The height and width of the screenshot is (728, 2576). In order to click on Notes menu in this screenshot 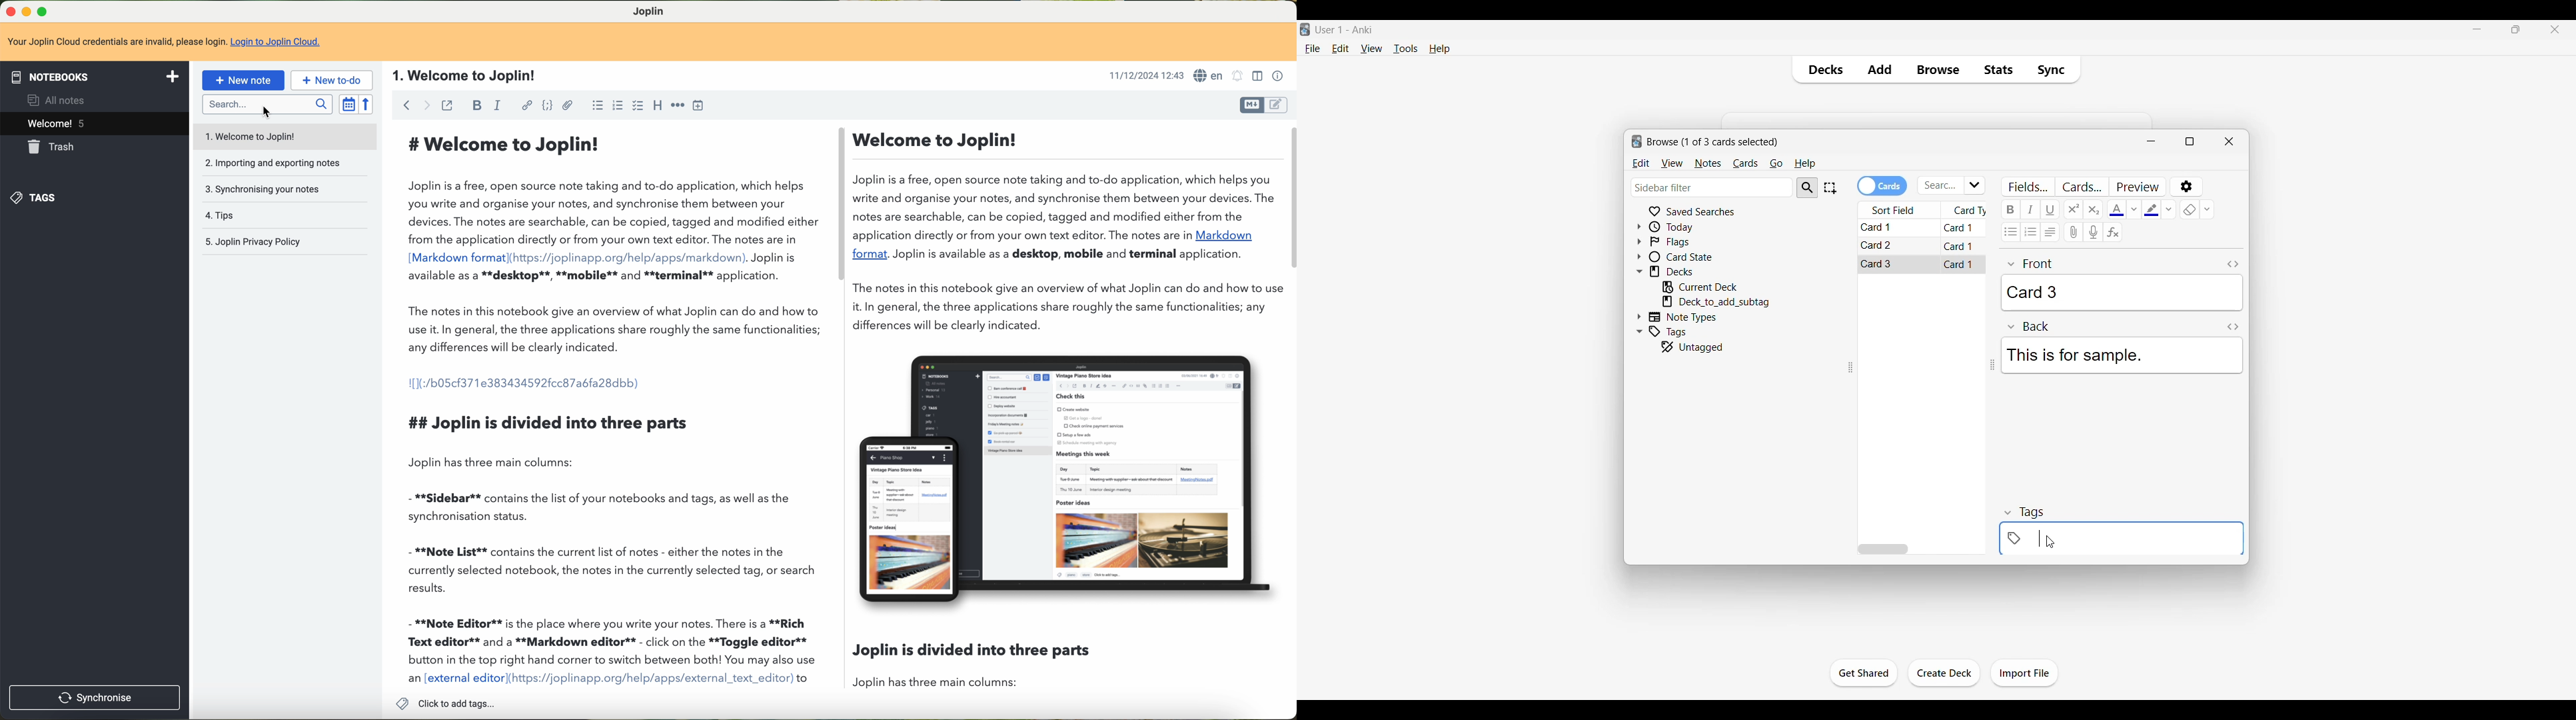, I will do `click(1708, 164)`.